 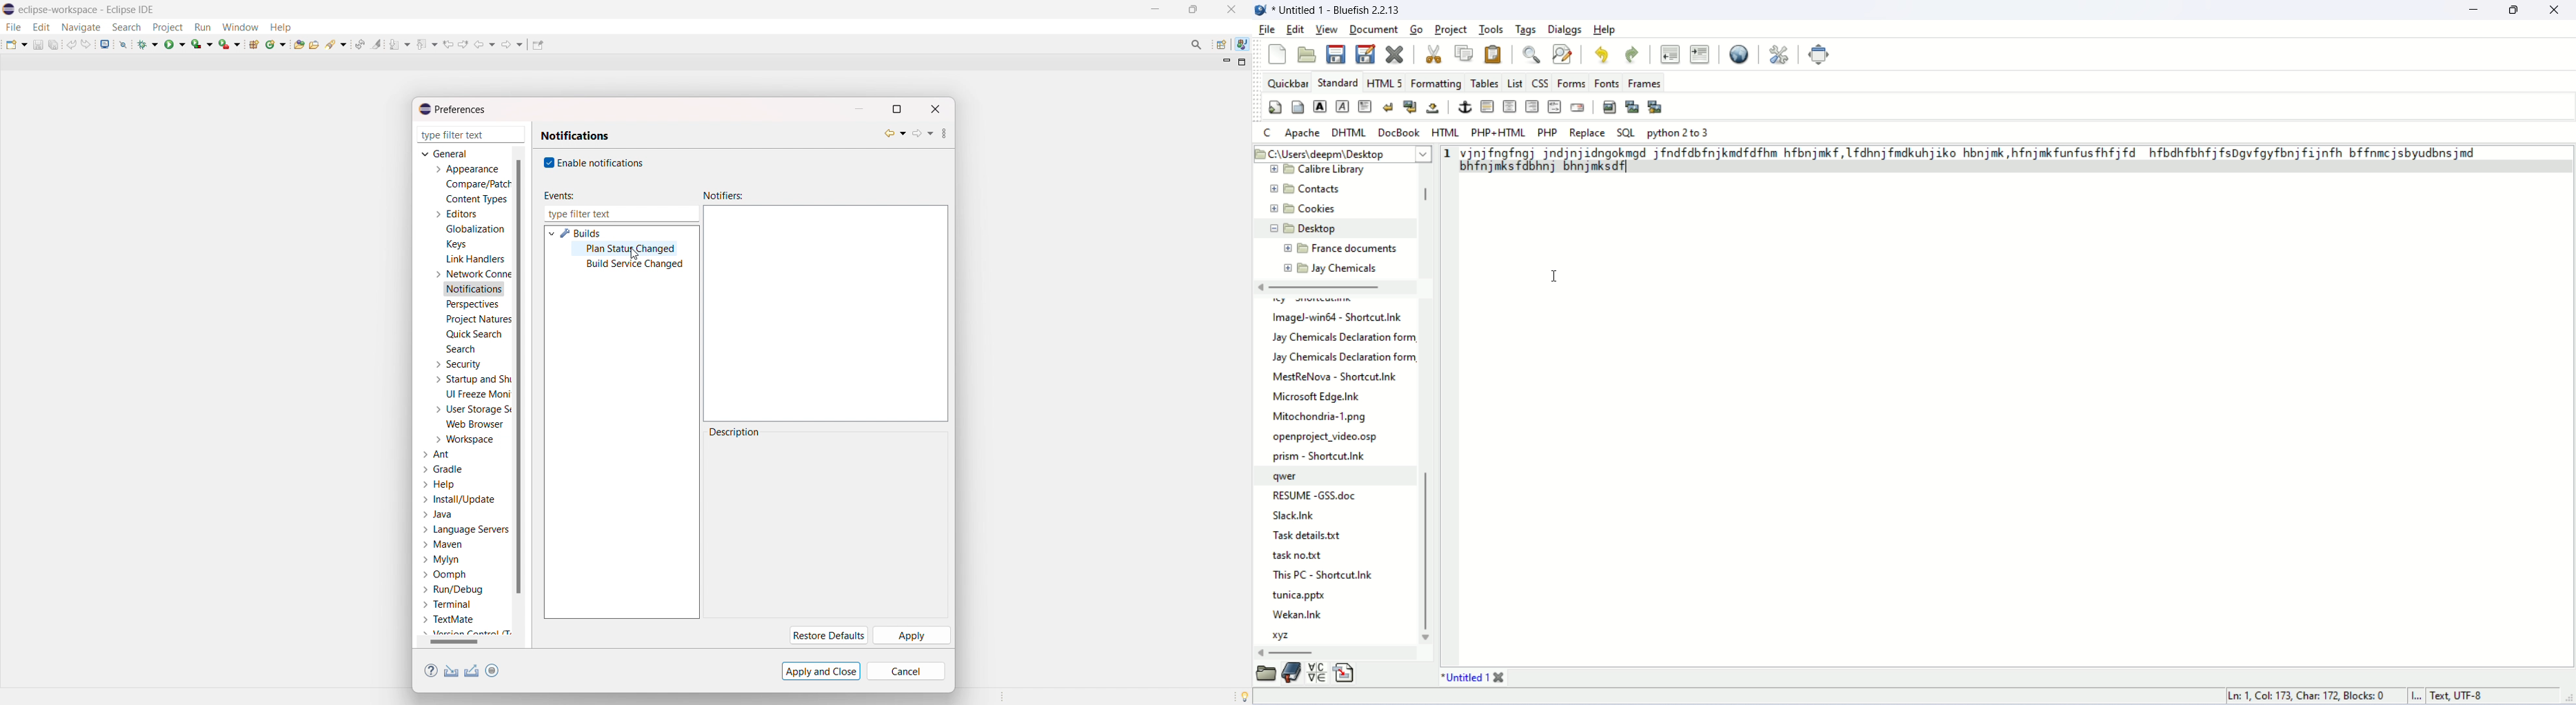 I want to click on notifications, so click(x=575, y=136).